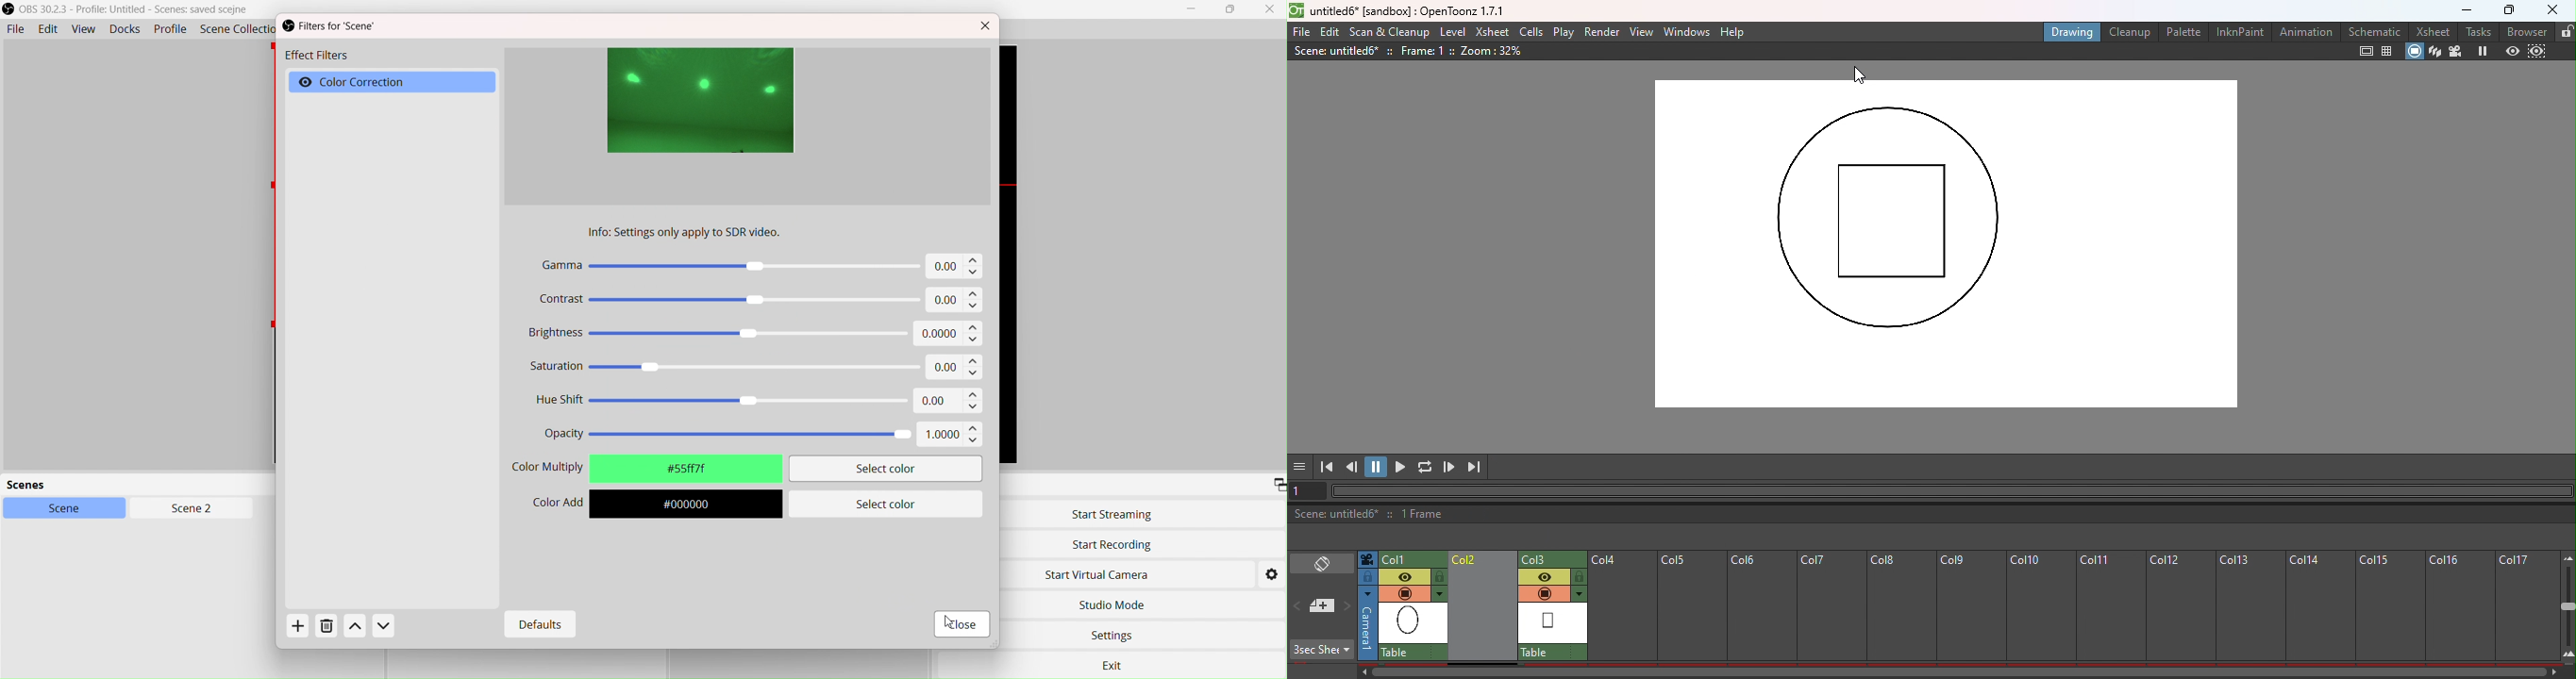  What do you see at coordinates (1113, 602) in the screenshot?
I see `Studio Move` at bounding box center [1113, 602].